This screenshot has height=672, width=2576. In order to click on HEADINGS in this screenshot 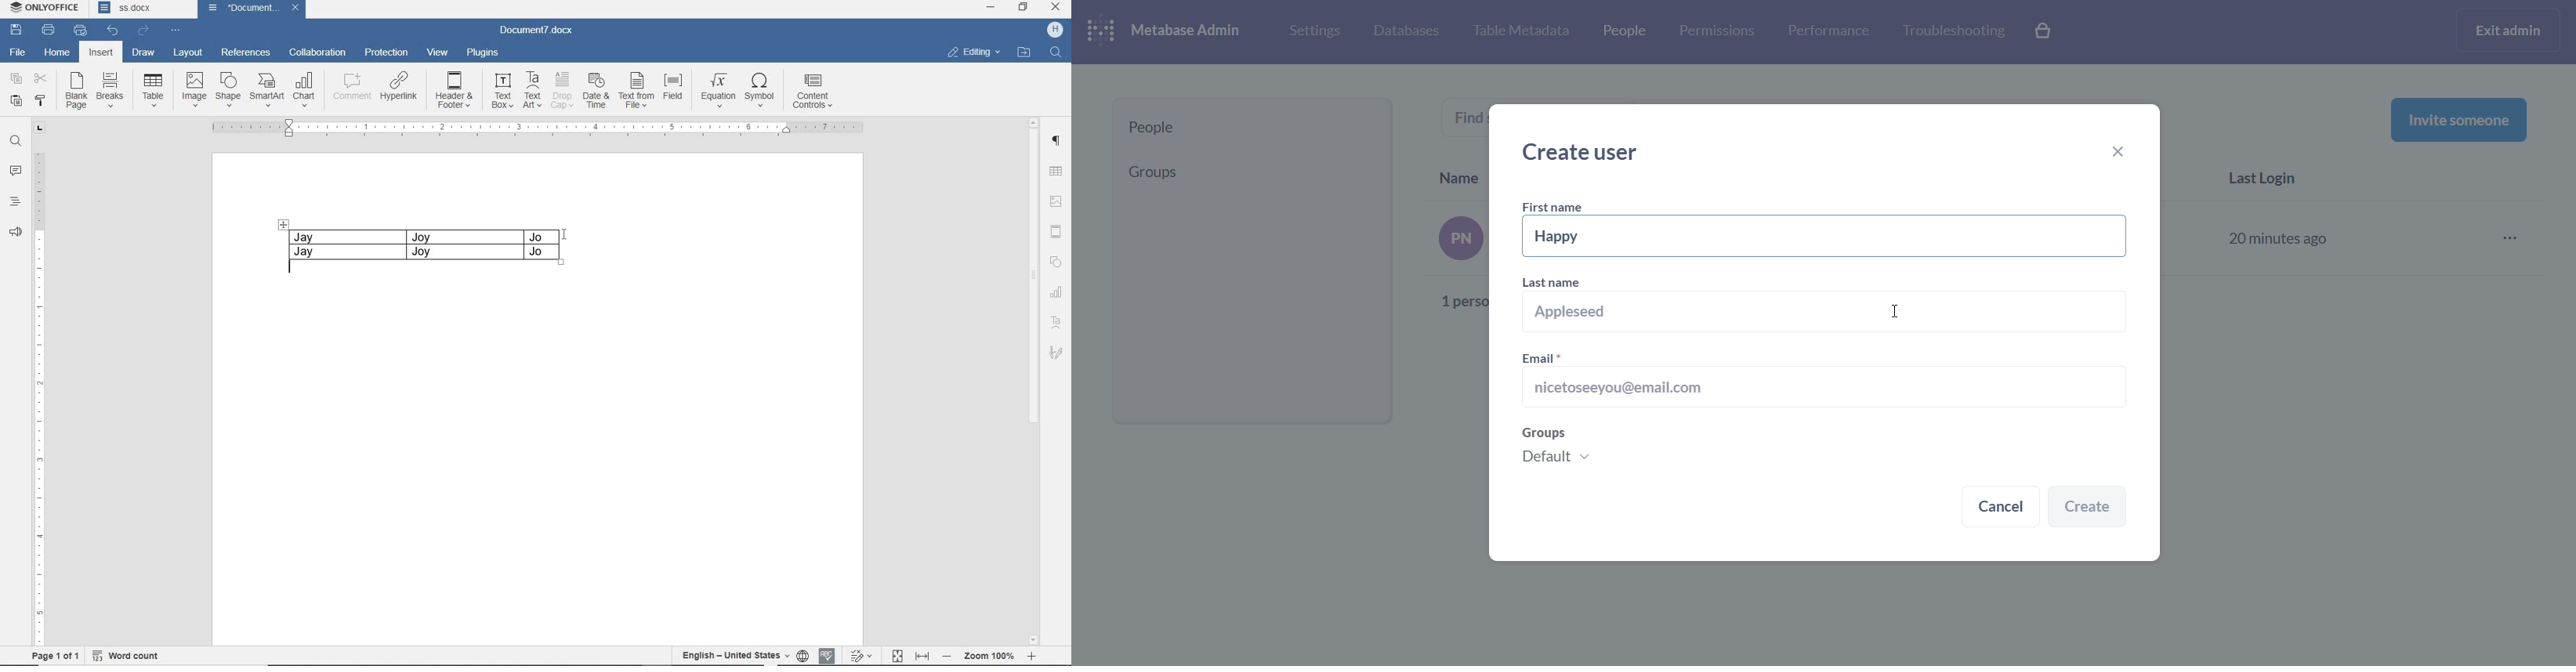, I will do `click(15, 203)`.